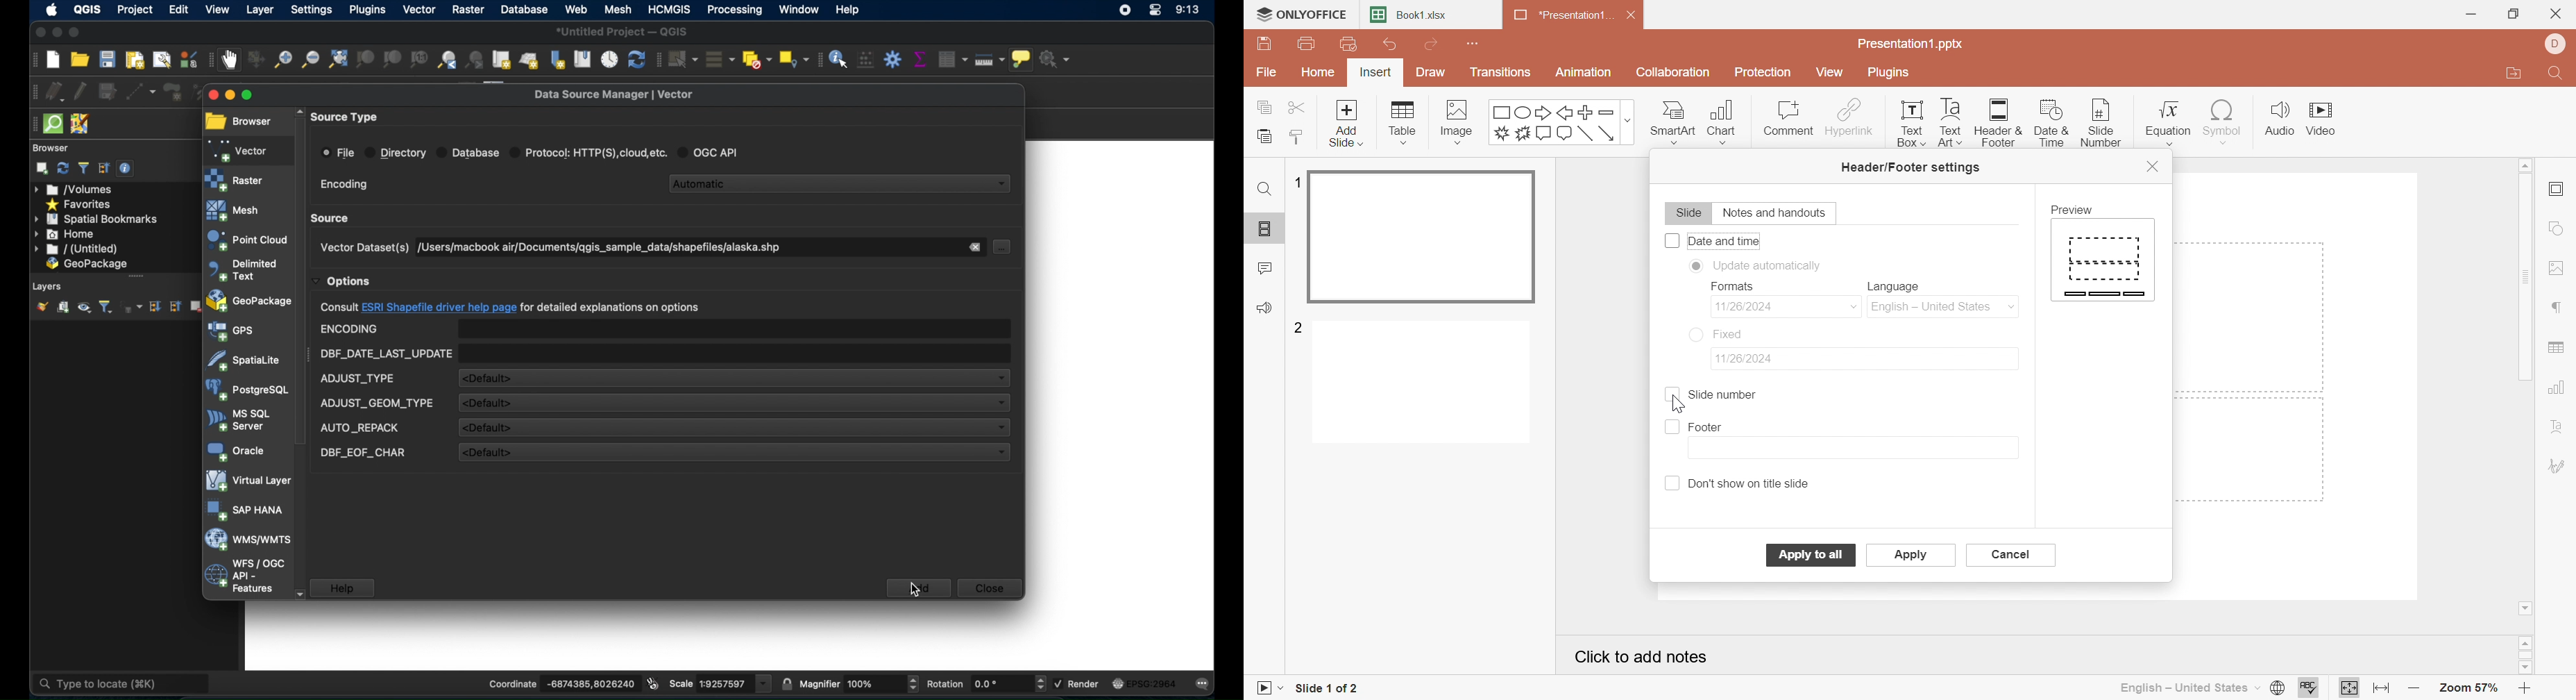  Describe the element at coordinates (2188, 688) in the screenshot. I see `English - United States` at that location.